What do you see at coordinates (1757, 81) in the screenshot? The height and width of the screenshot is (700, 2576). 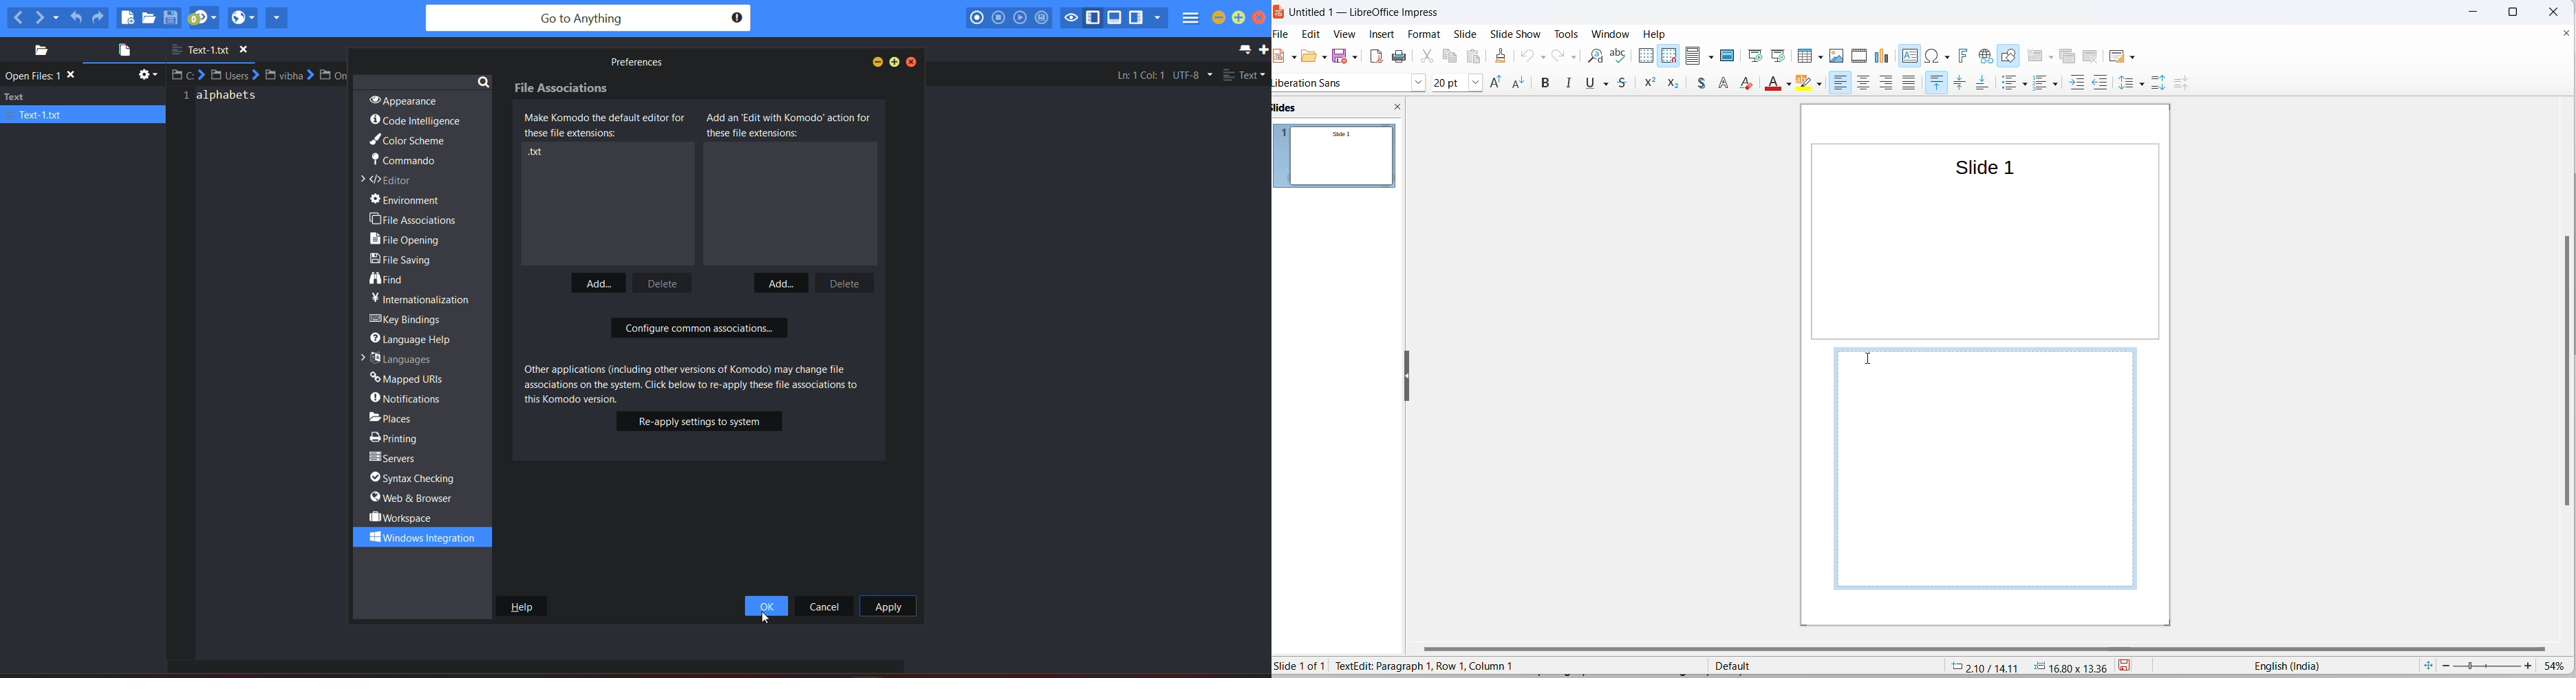 I see `3d objects` at bounding box center [1757, 81].